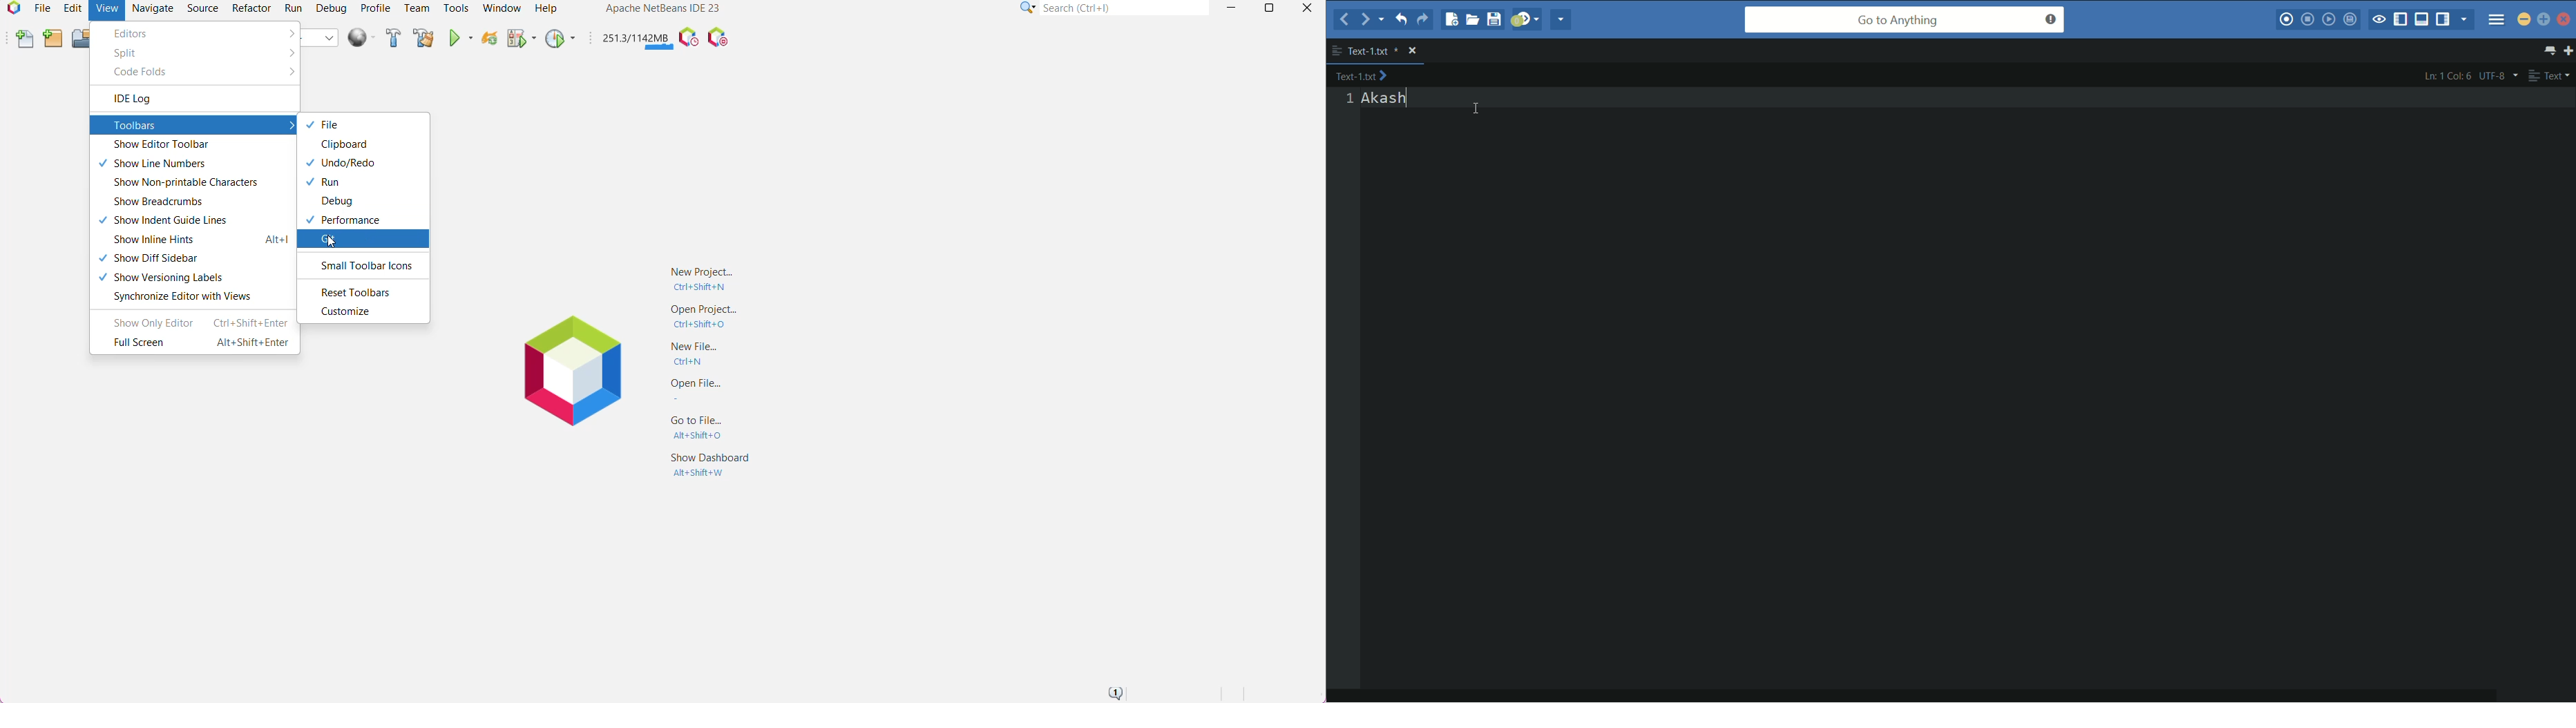  Describe the element at coordinates (1561, 19) in the screenshot. I see `share current file` at that location.